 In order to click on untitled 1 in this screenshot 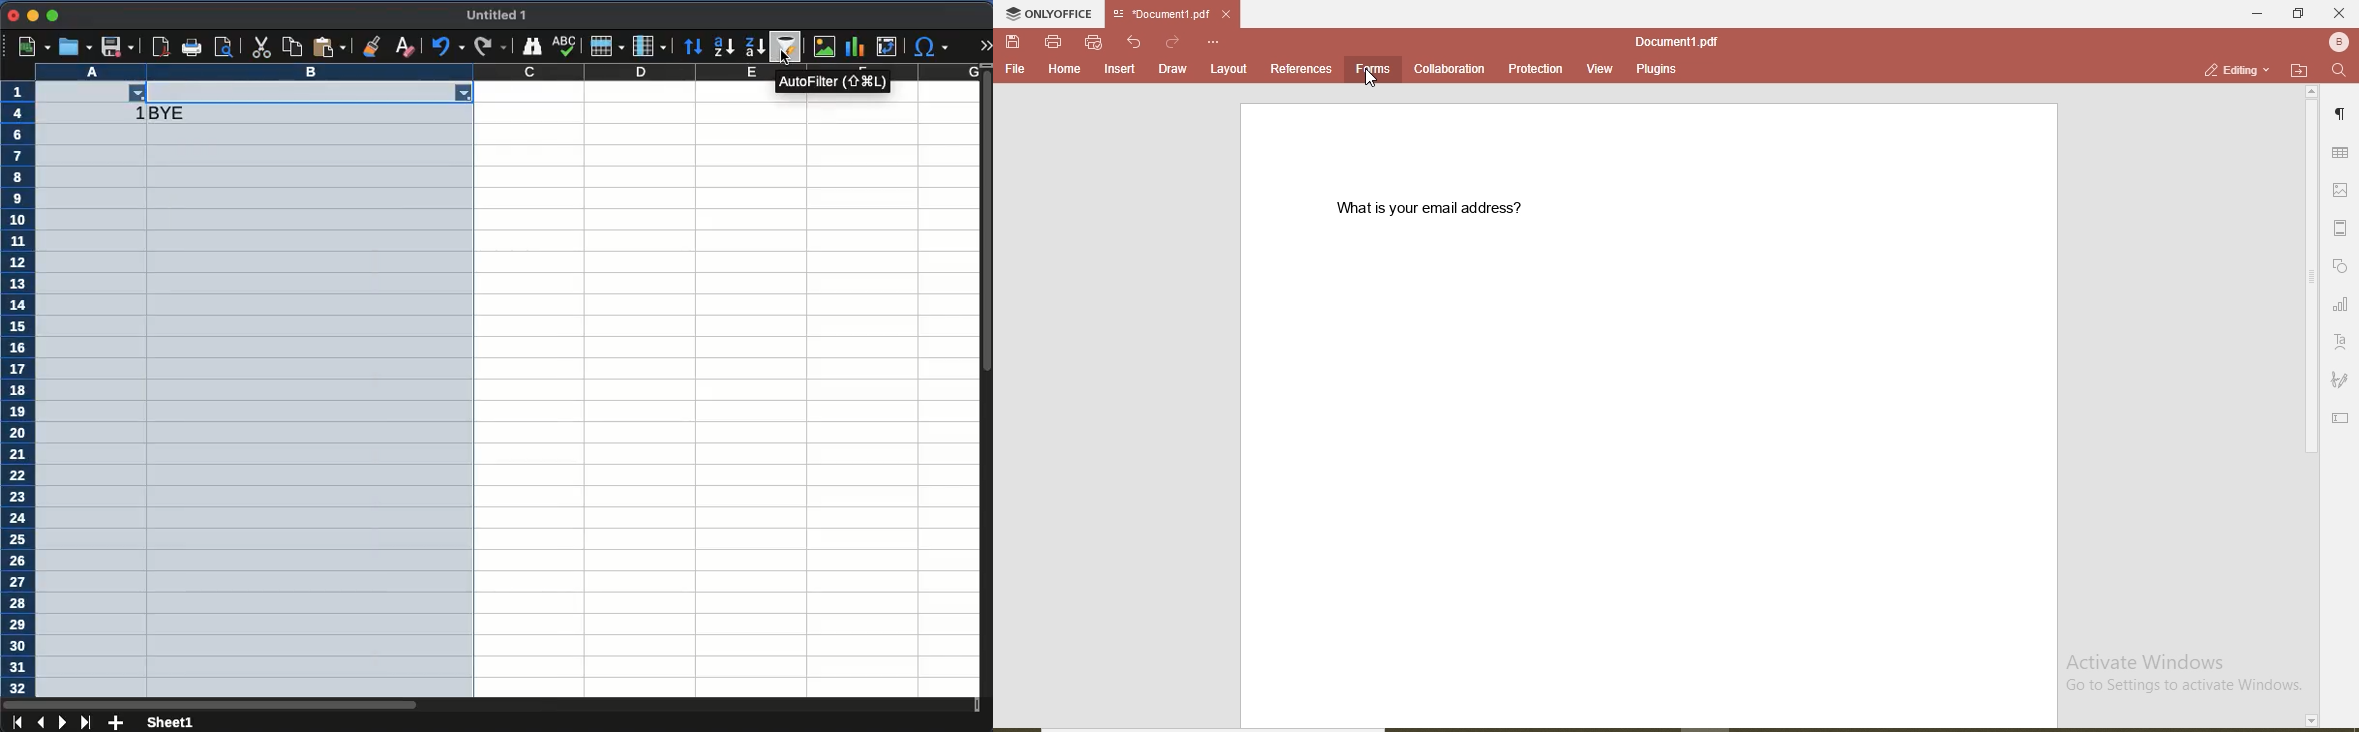, I will do `click(498, 15)`.